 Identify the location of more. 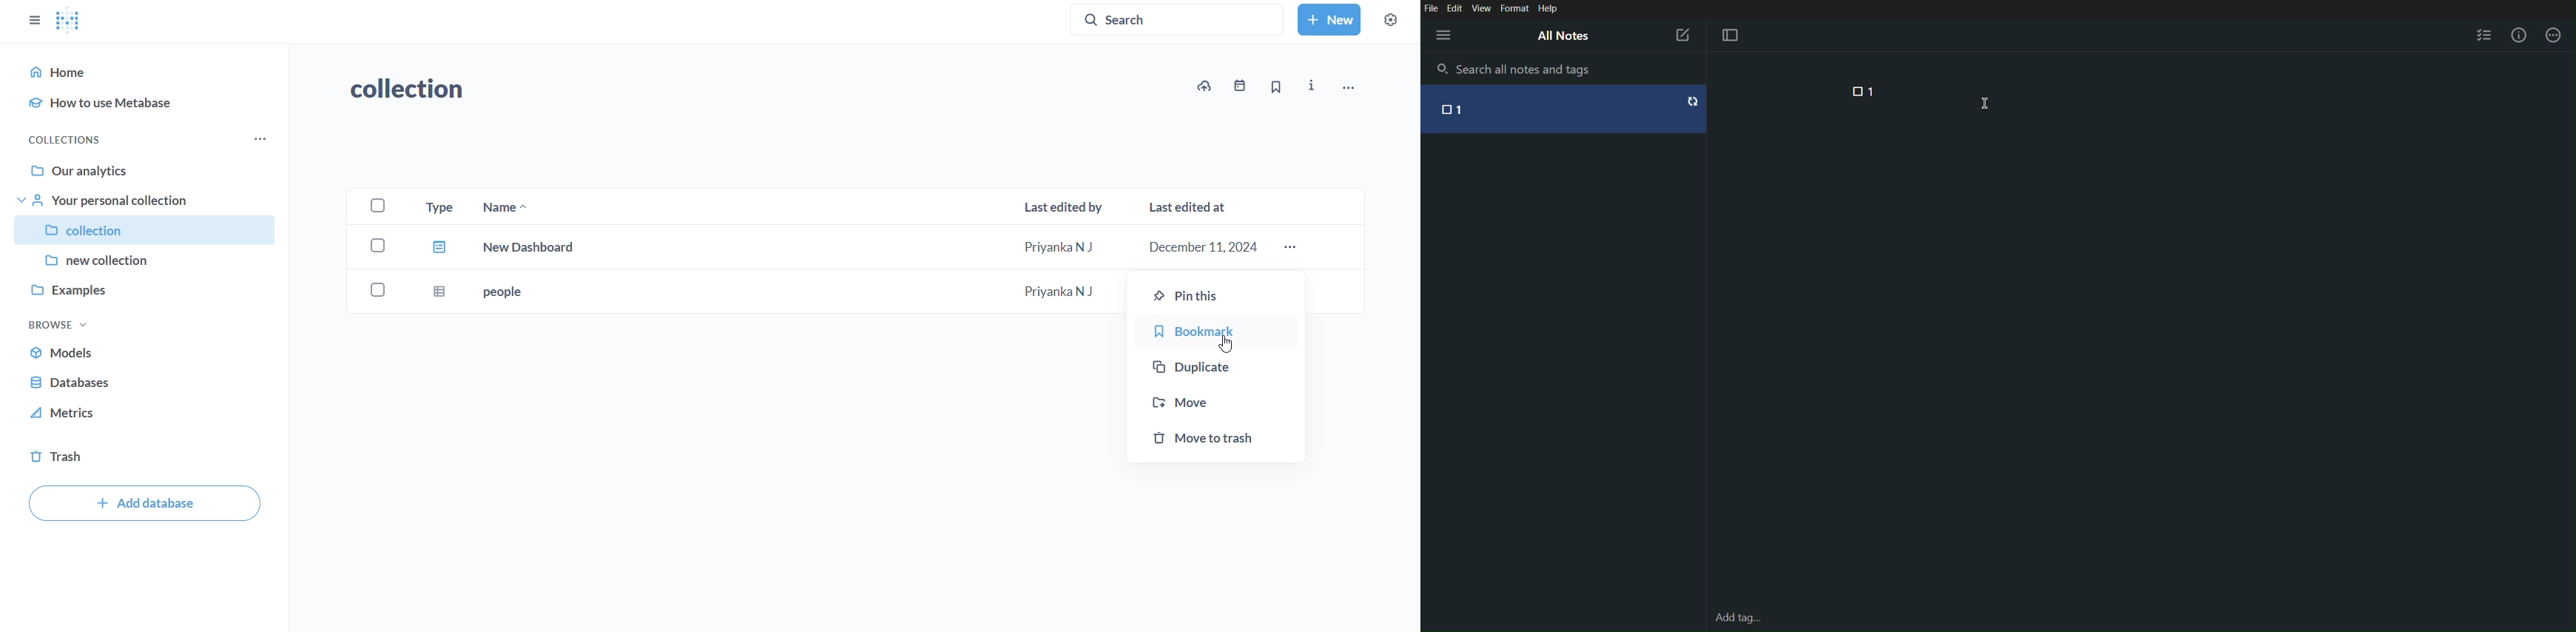
(262, 138).